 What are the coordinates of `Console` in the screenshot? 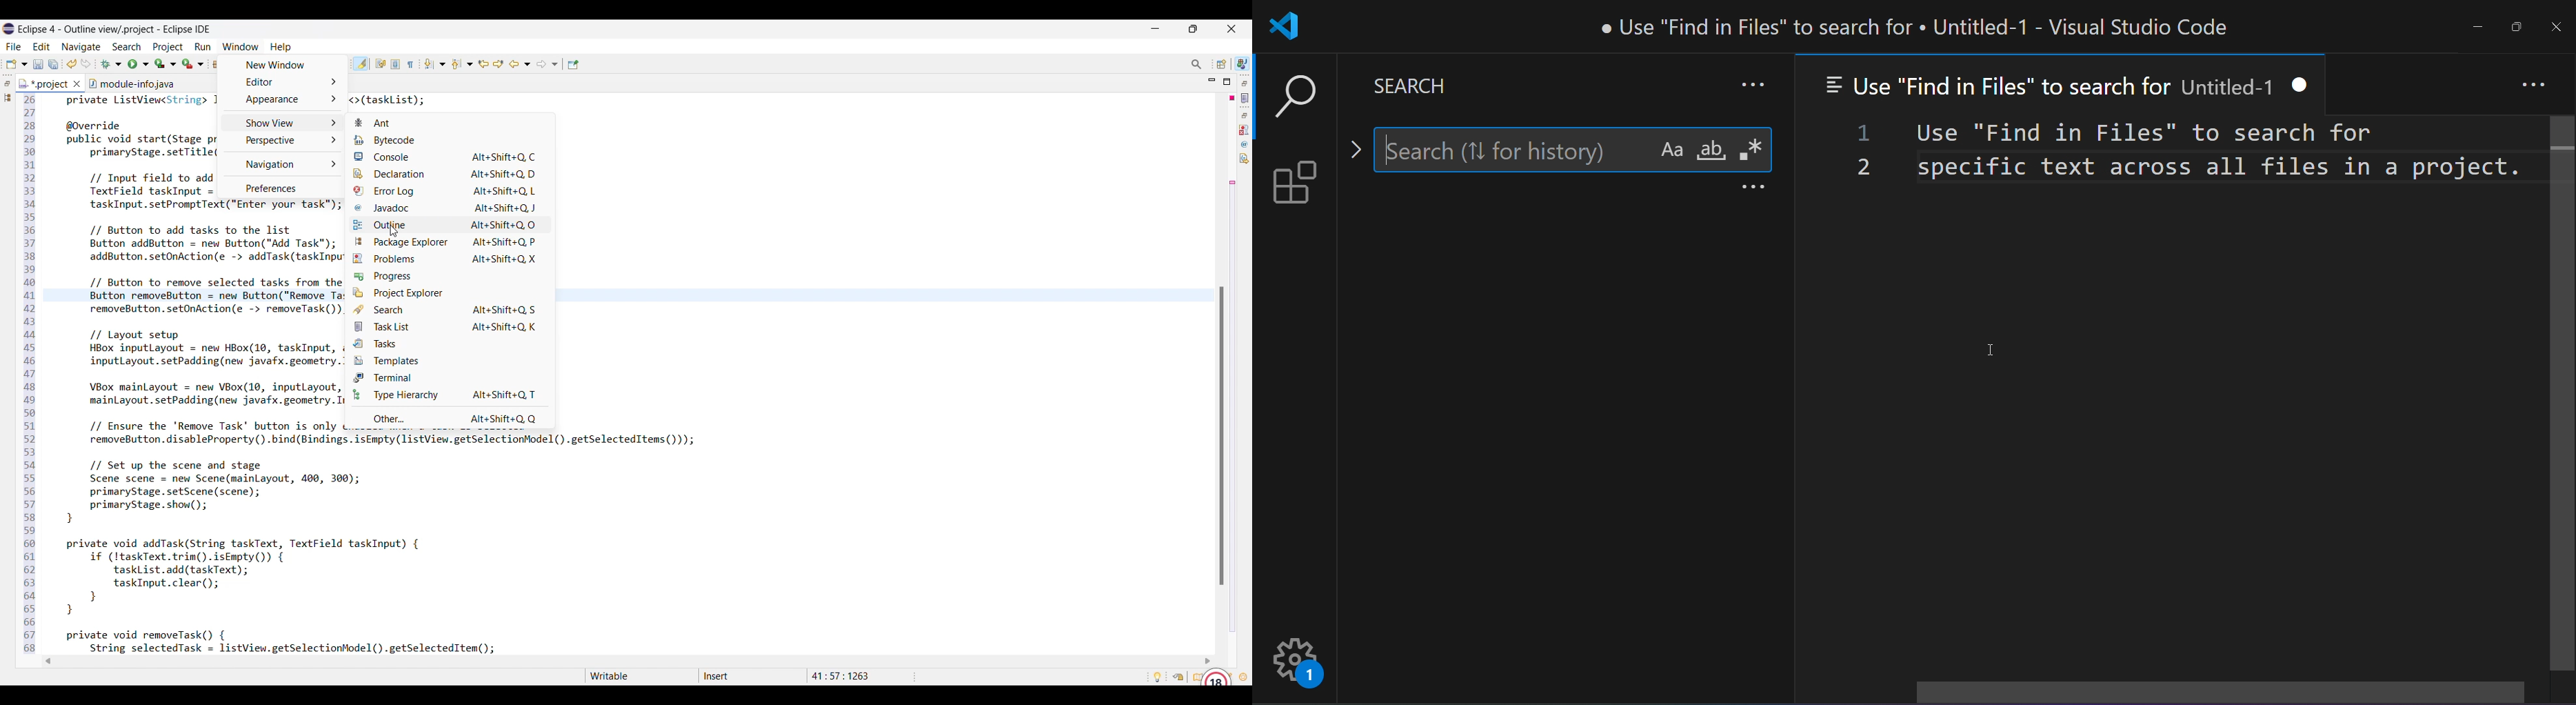 It's located at (448, 157).